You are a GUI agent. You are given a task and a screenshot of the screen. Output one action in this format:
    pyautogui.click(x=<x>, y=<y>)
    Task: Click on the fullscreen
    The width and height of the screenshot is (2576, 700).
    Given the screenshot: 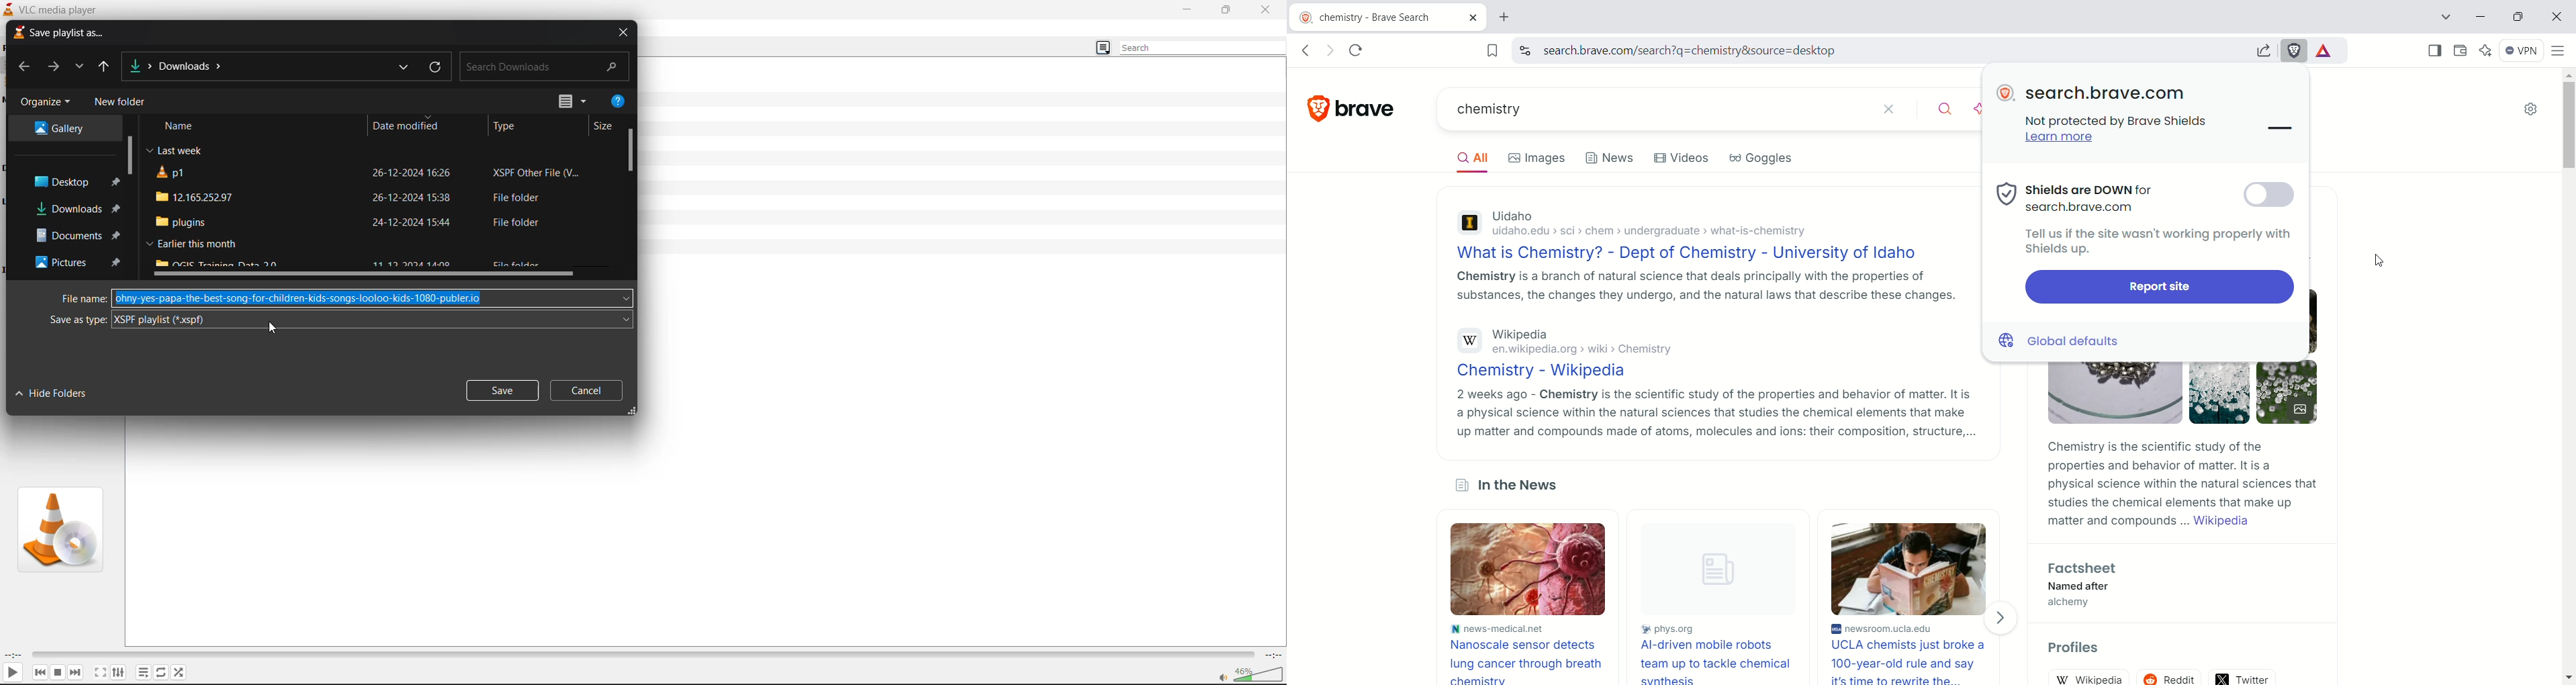 What is the action you would take?
    pyautogui.click(x=97, y=672)
    